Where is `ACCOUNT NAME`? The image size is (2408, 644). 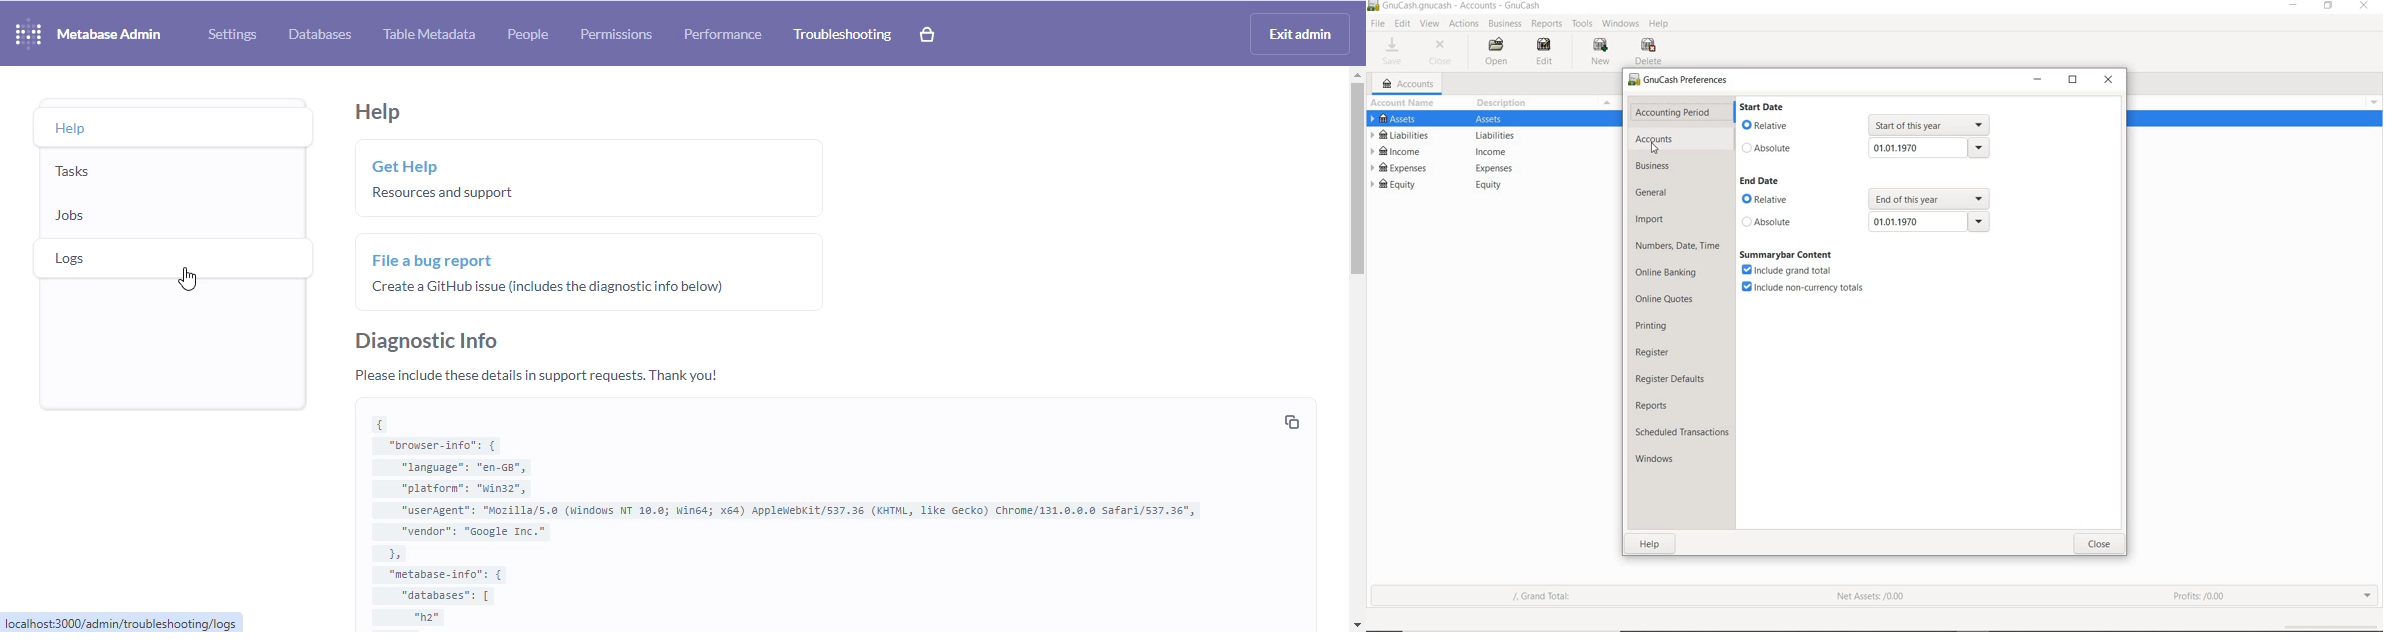
ACCOUNT NAME is located at coordinates (1405, 104).